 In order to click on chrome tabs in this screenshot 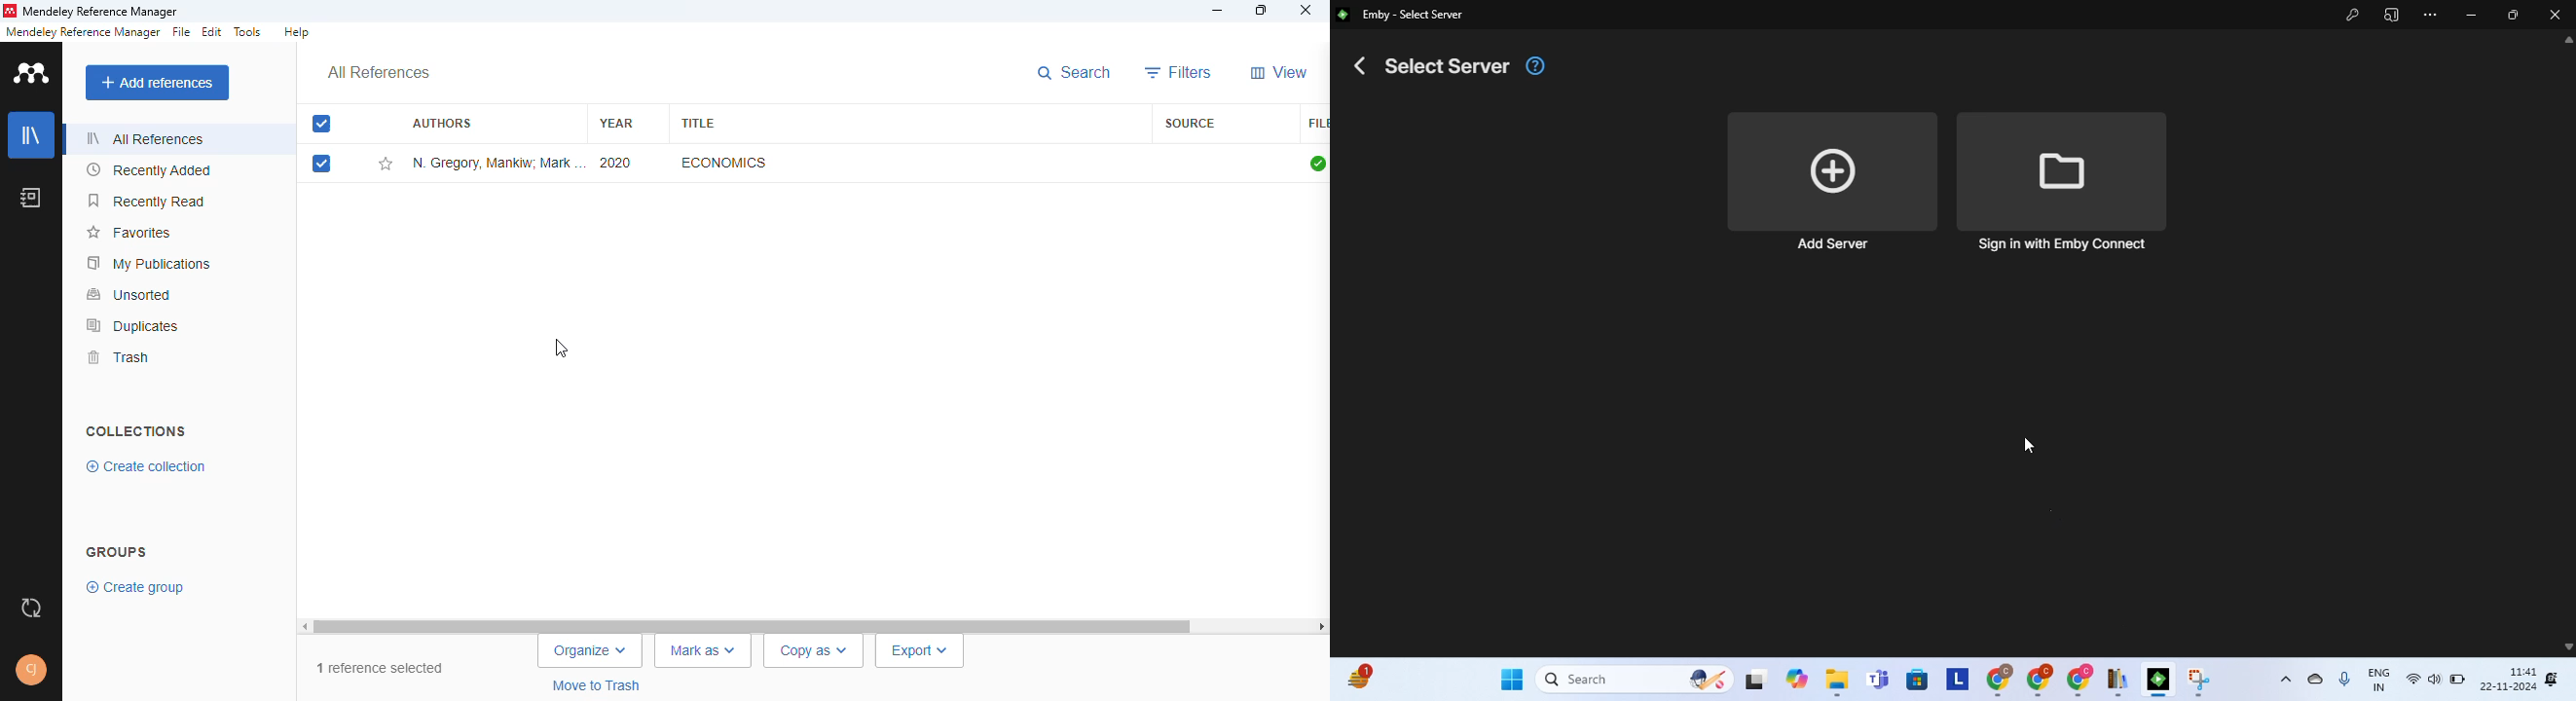, I will do `click(1998, 679)`.